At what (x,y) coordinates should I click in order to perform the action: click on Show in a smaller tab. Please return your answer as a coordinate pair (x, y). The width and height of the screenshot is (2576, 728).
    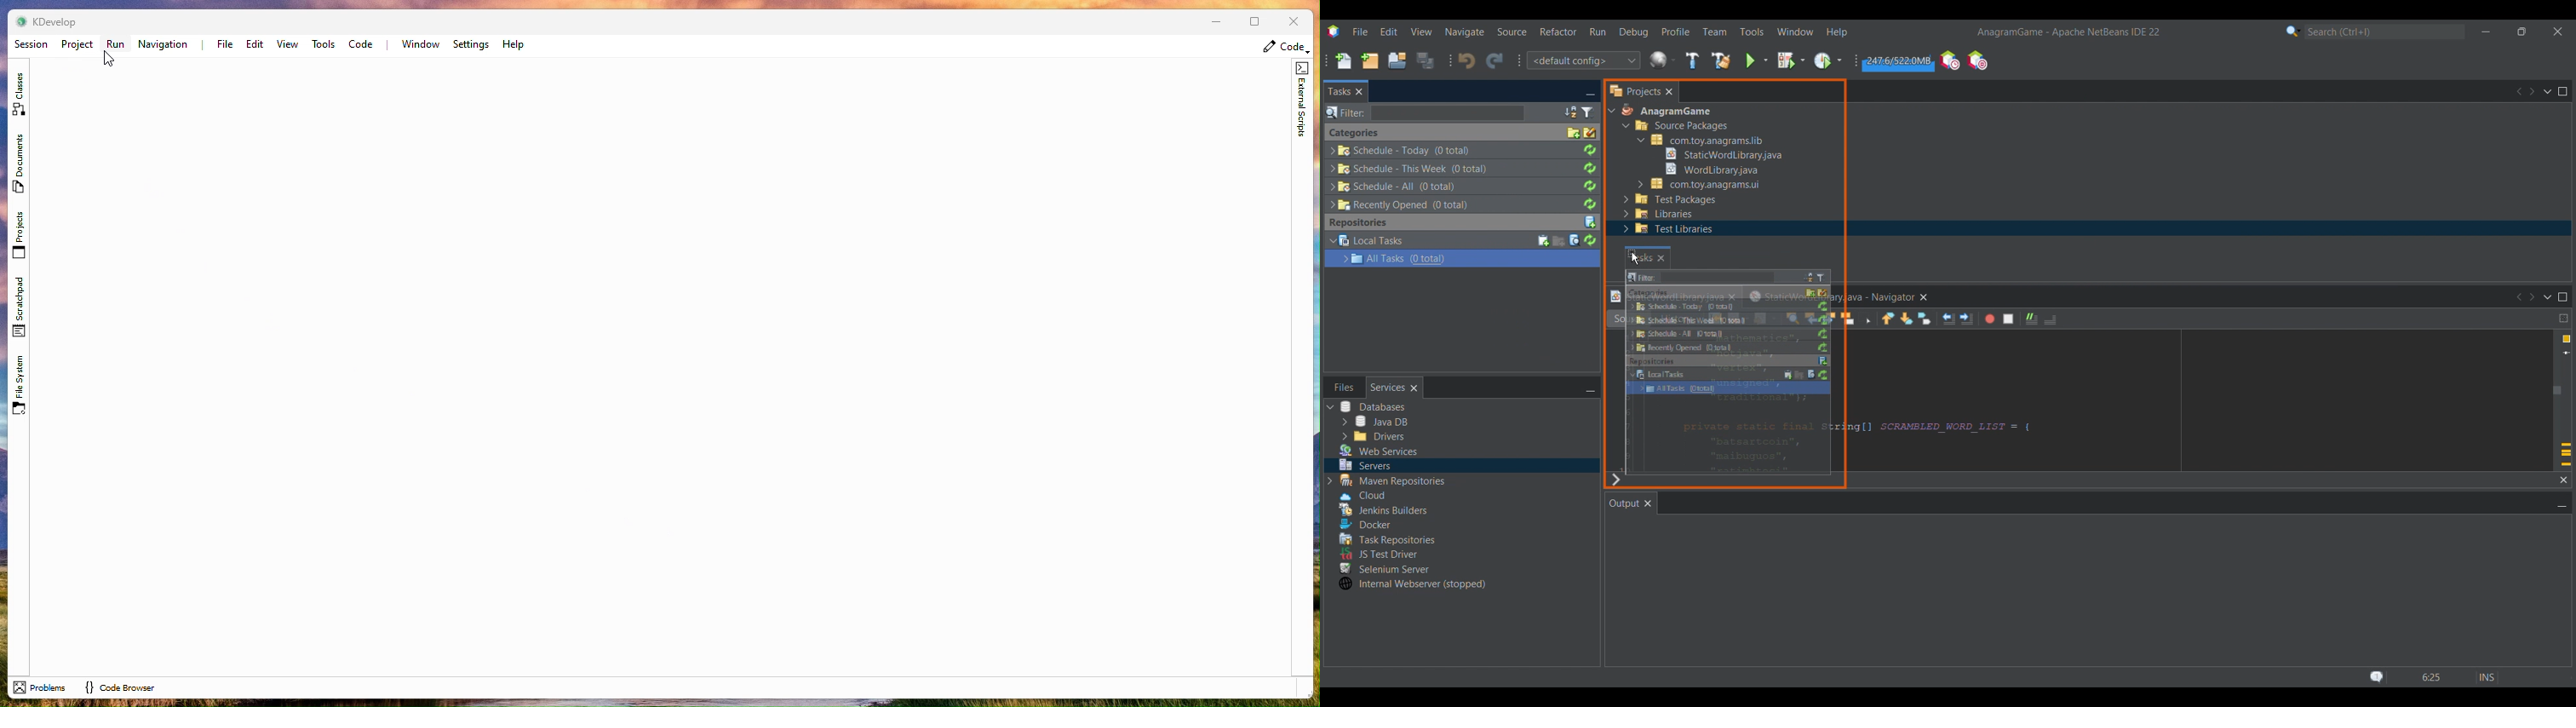
    Looking at the image, I should click on (2522, 31).